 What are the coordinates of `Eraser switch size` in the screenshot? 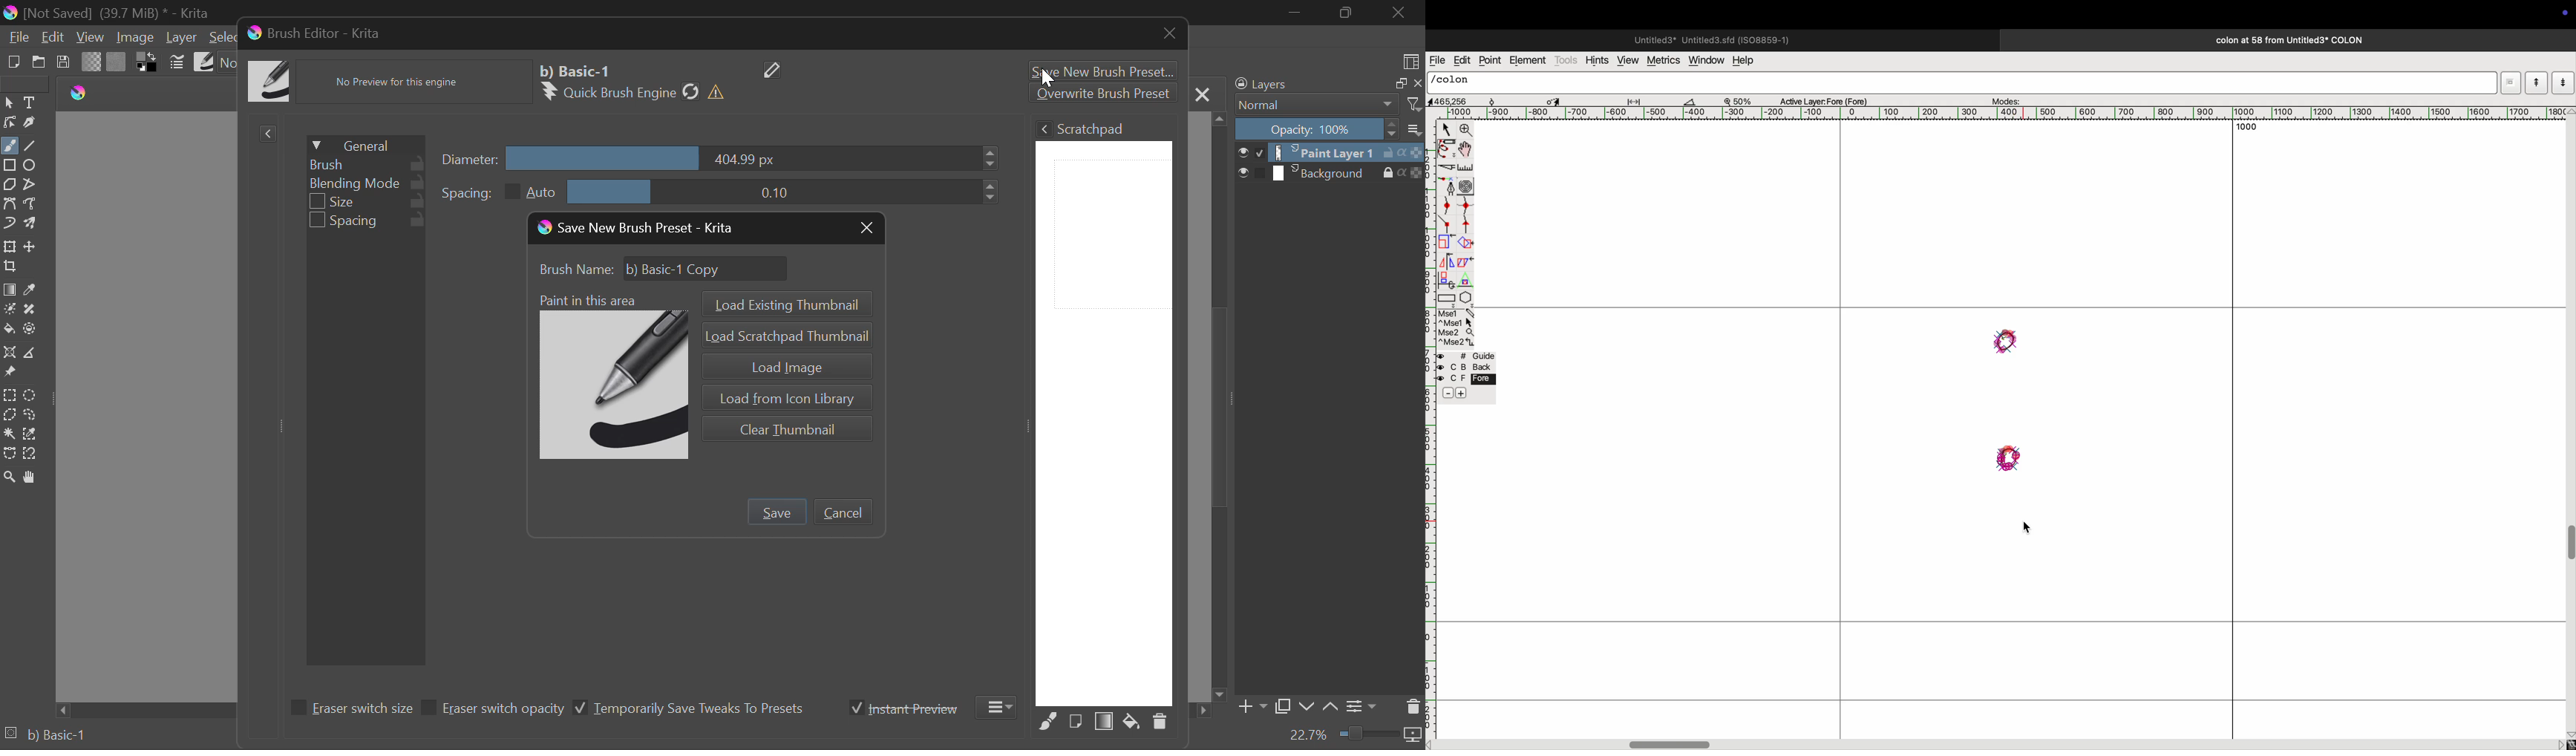 It's located at (349, 710).